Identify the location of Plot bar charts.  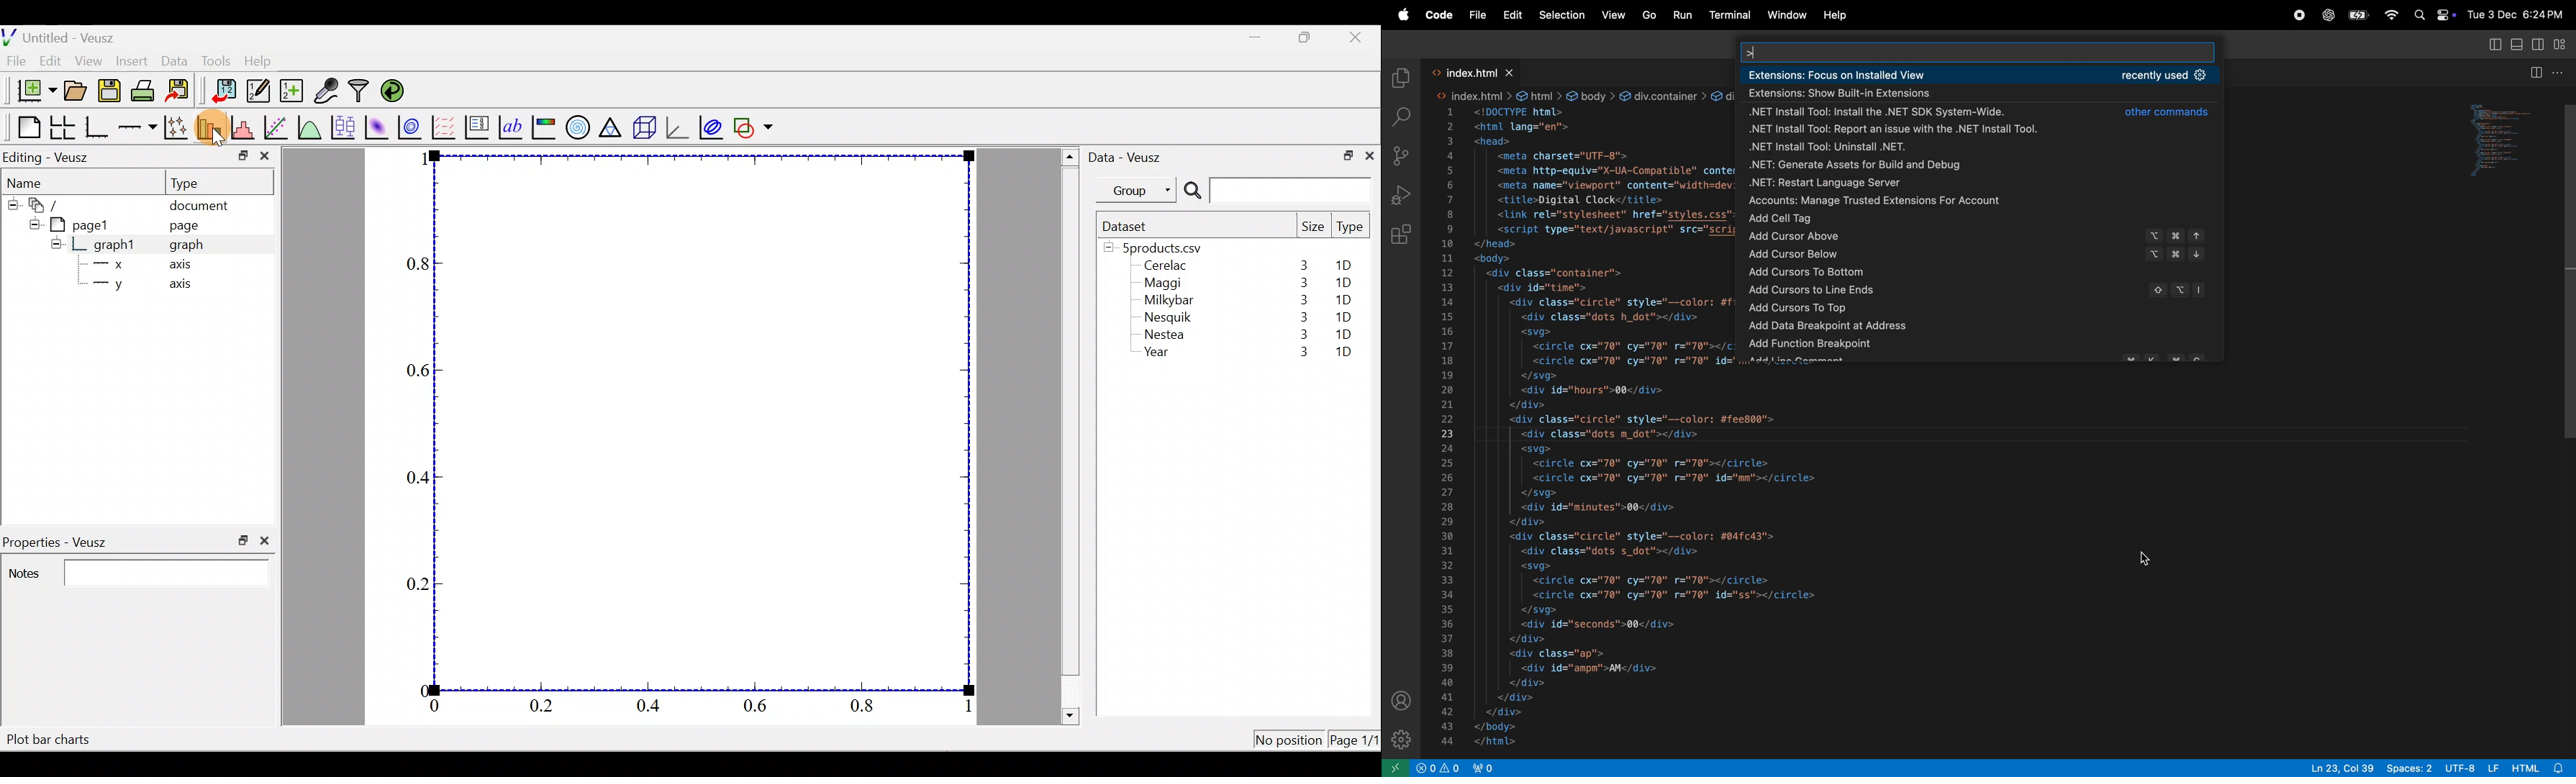
(48, 740).